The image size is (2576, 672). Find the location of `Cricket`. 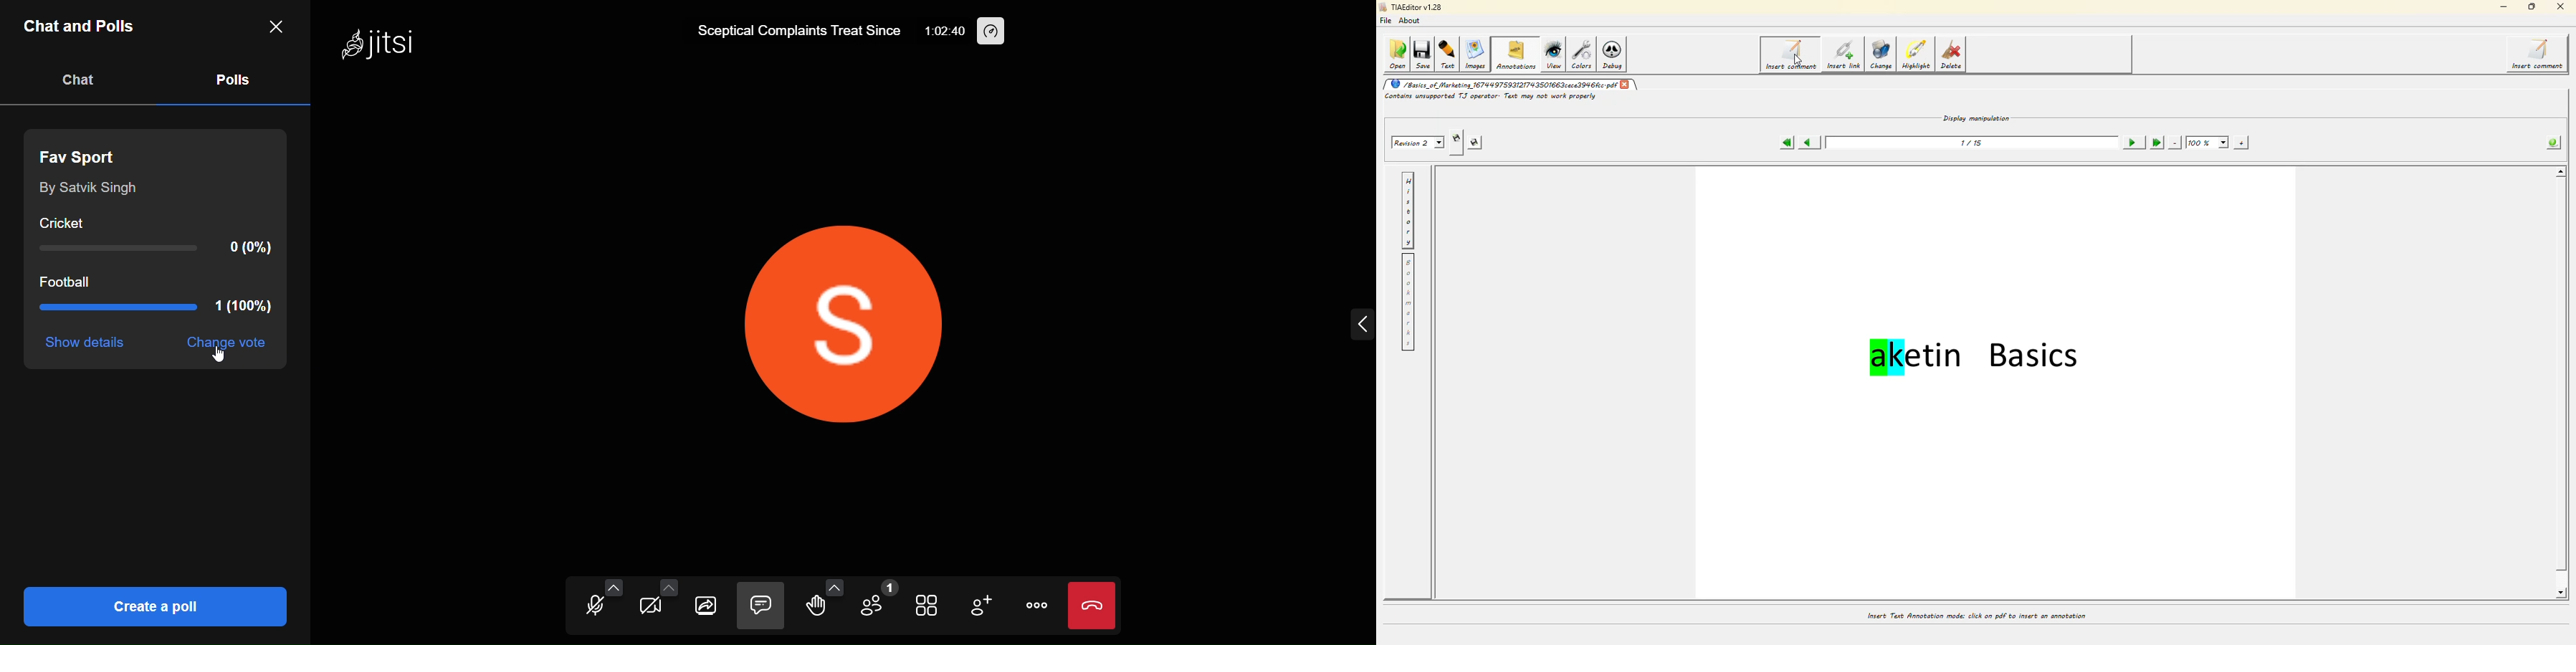

Cricket is located at coordinates (63, 220).